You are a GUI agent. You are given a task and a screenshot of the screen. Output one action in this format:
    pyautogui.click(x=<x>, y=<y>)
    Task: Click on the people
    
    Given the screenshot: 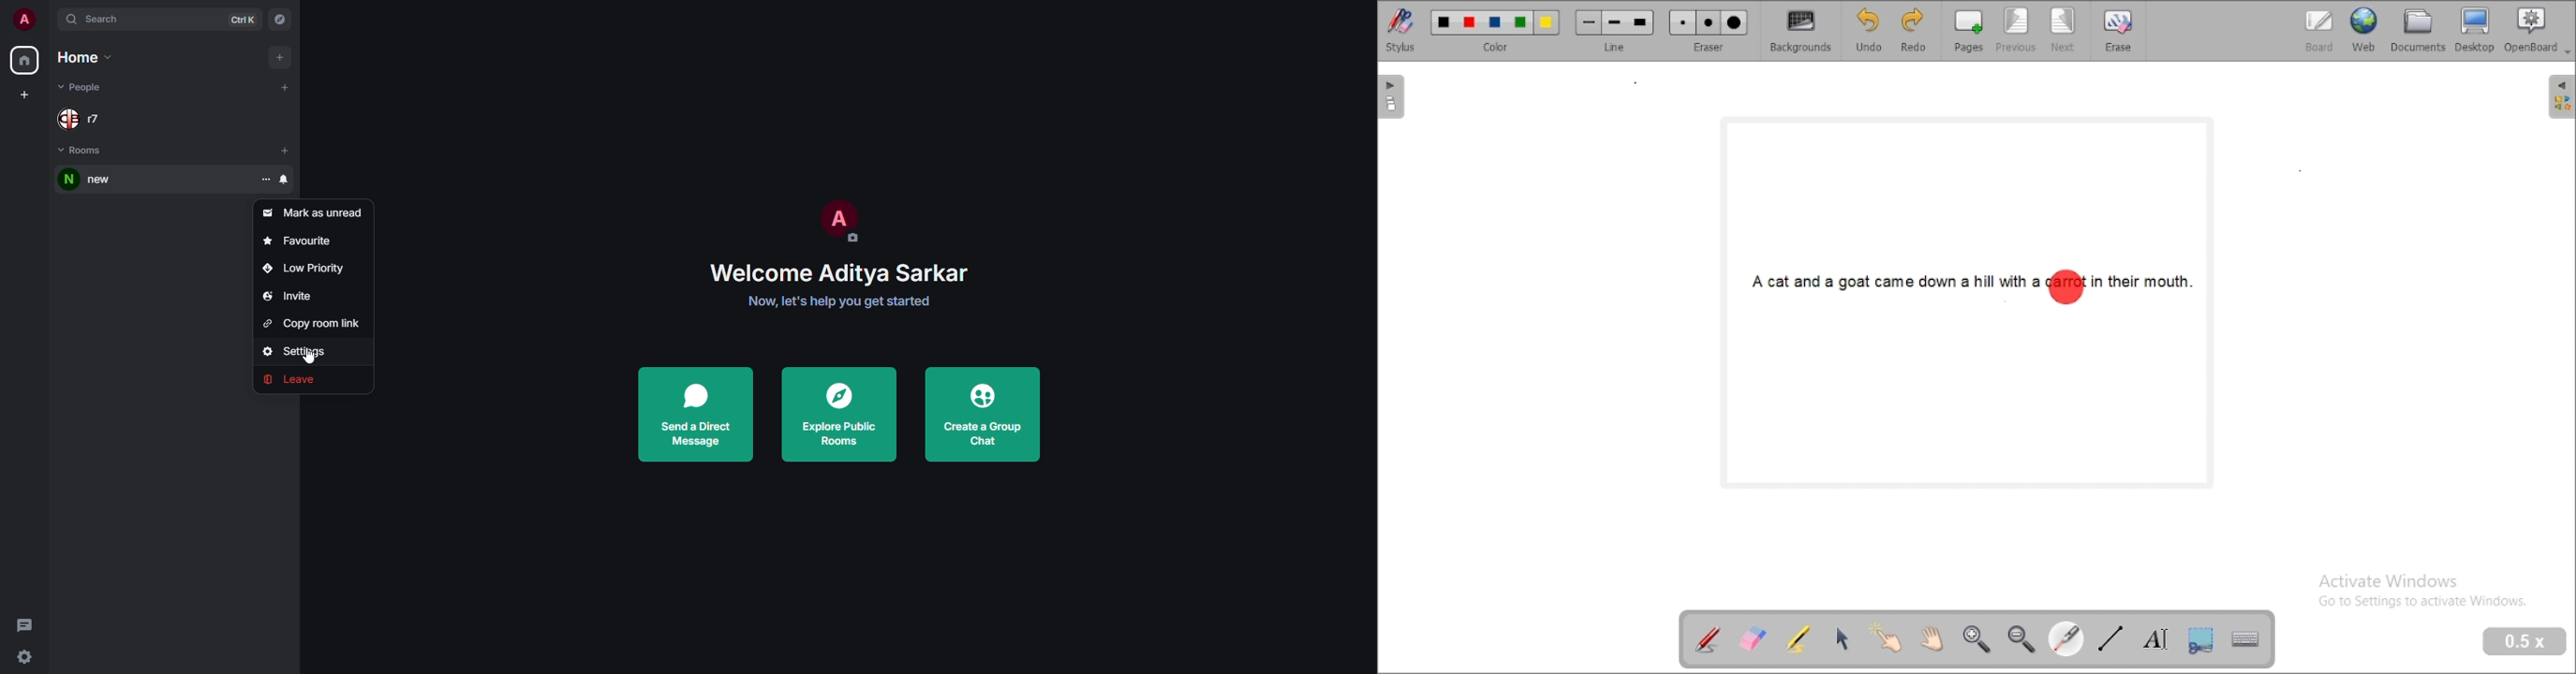 What is the action you would take?
    pyautogui.click(x=80, y=87)
    